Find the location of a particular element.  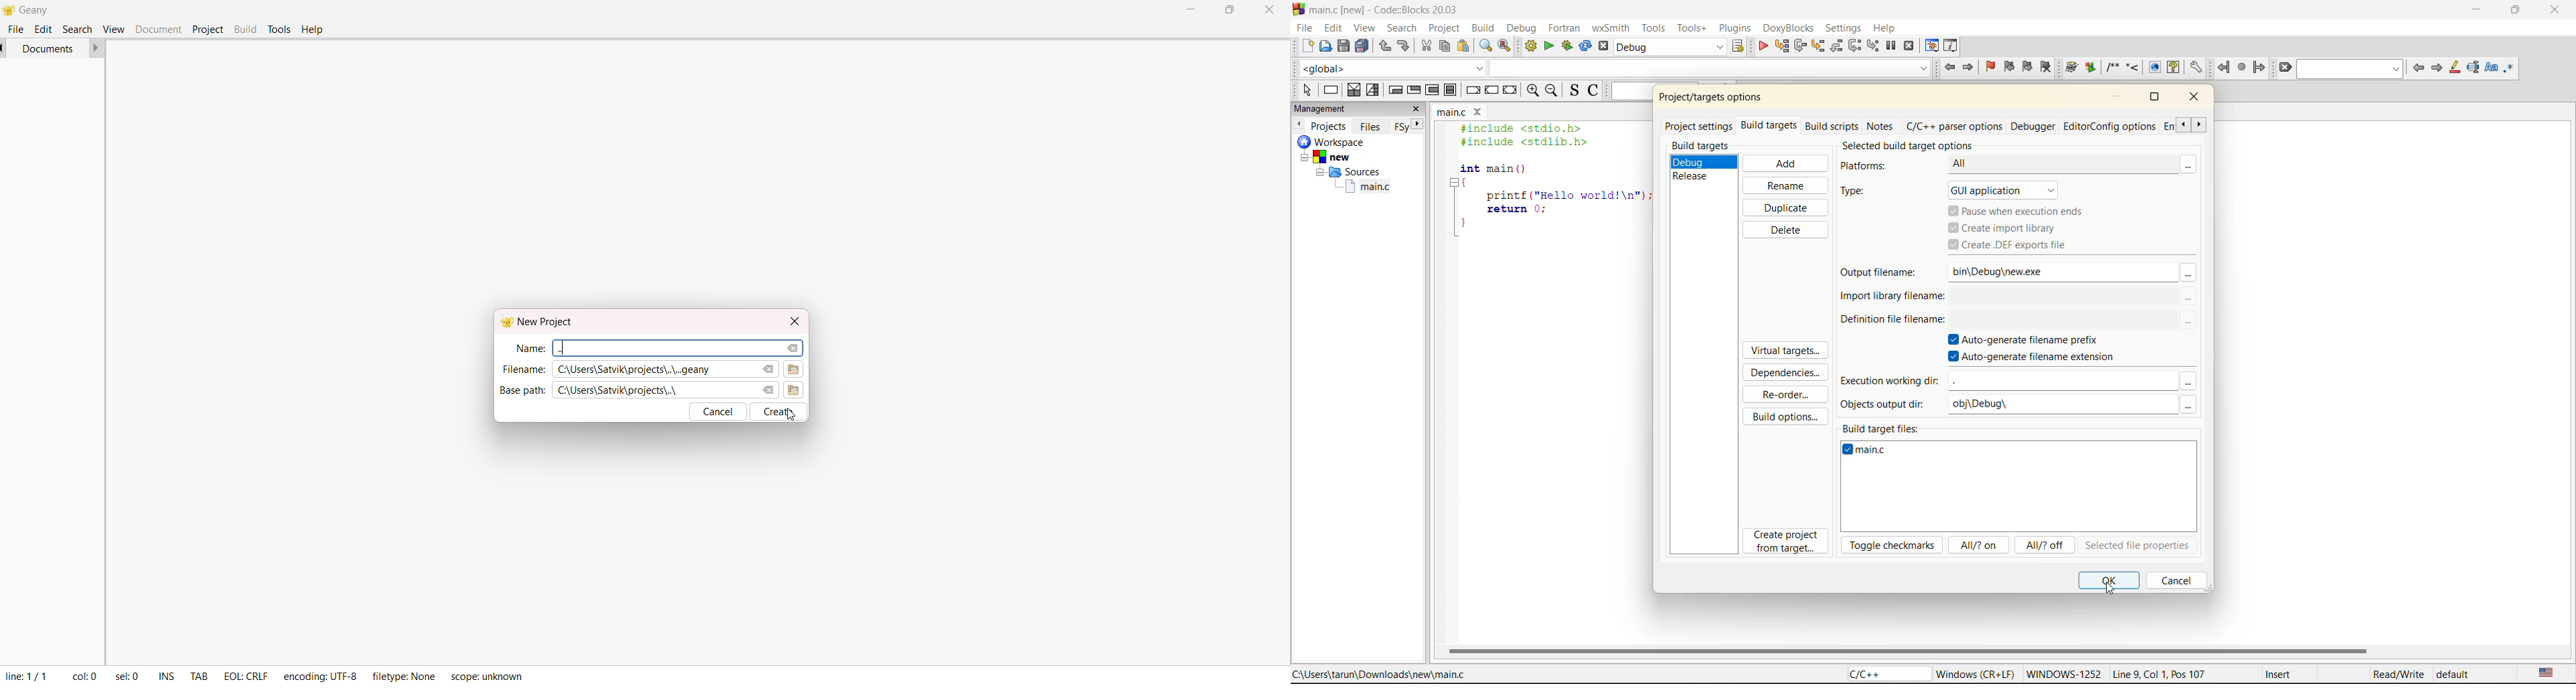

pause when execution ends is located at coordinates (2021, 211).